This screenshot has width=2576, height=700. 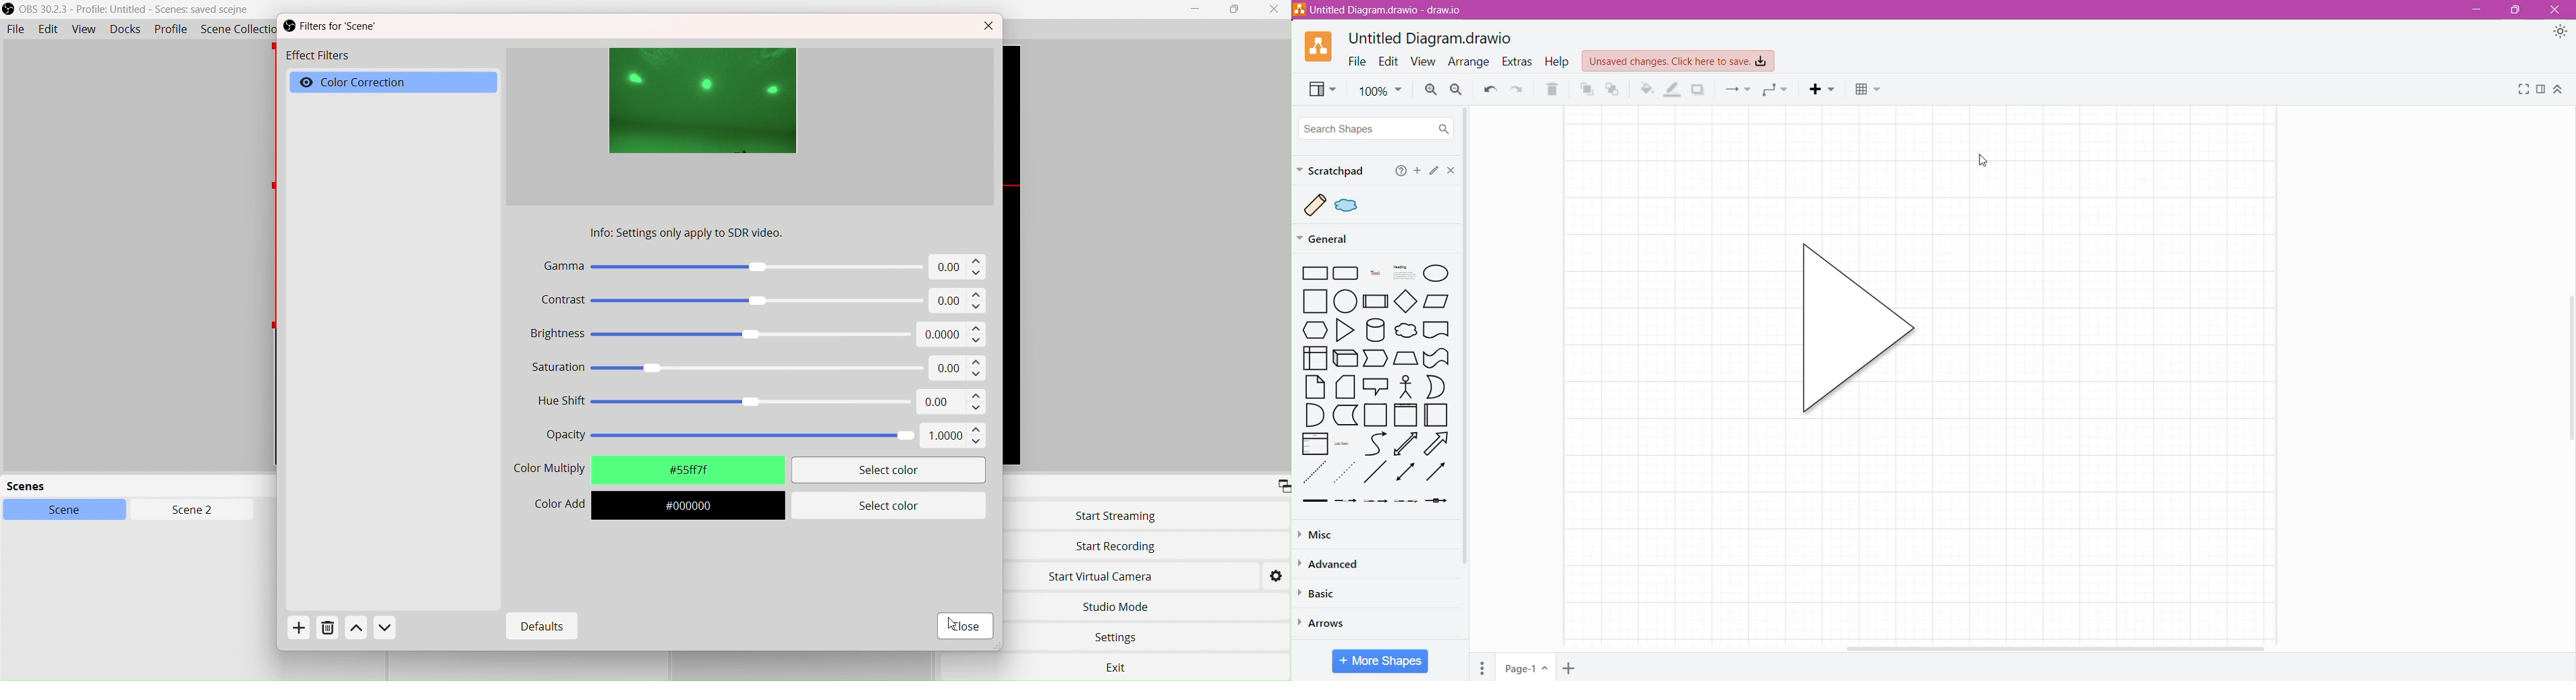 What do you see at coordinates (700, 507) in the screenshot?
I see `#000000` at bounding box center [700, 507].